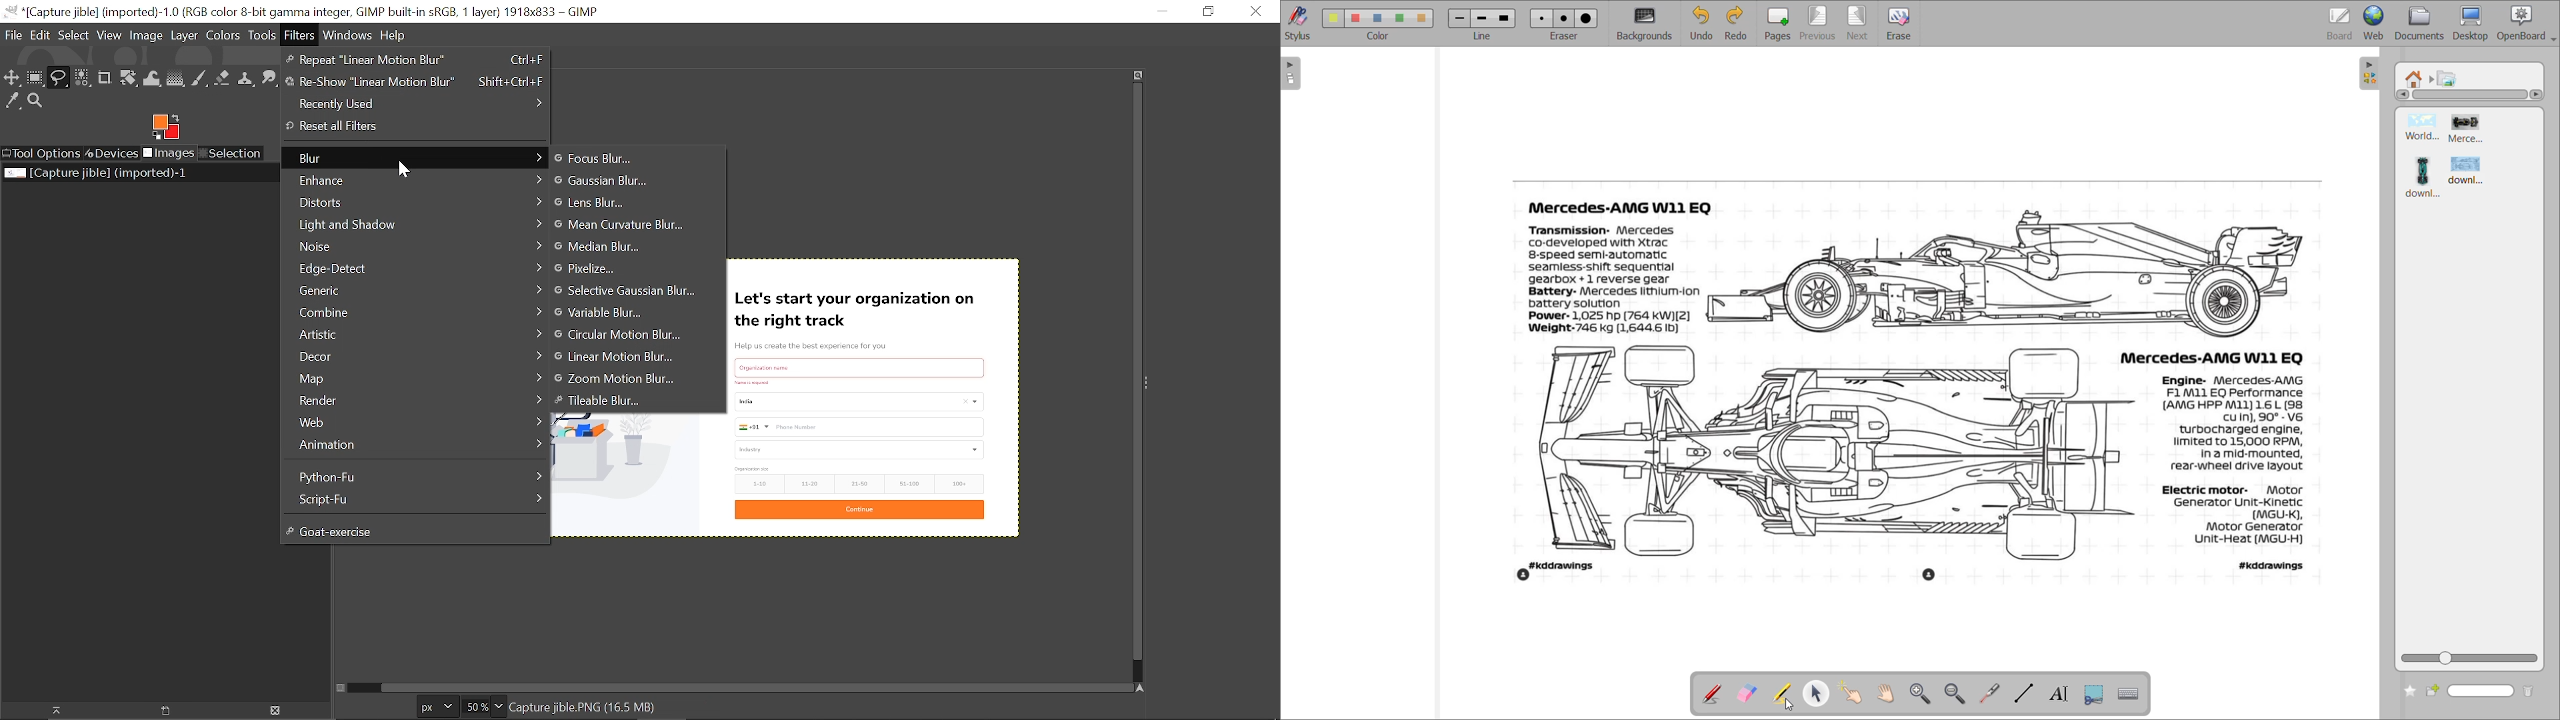  I want to click on Zoom options, so click(499, 706).